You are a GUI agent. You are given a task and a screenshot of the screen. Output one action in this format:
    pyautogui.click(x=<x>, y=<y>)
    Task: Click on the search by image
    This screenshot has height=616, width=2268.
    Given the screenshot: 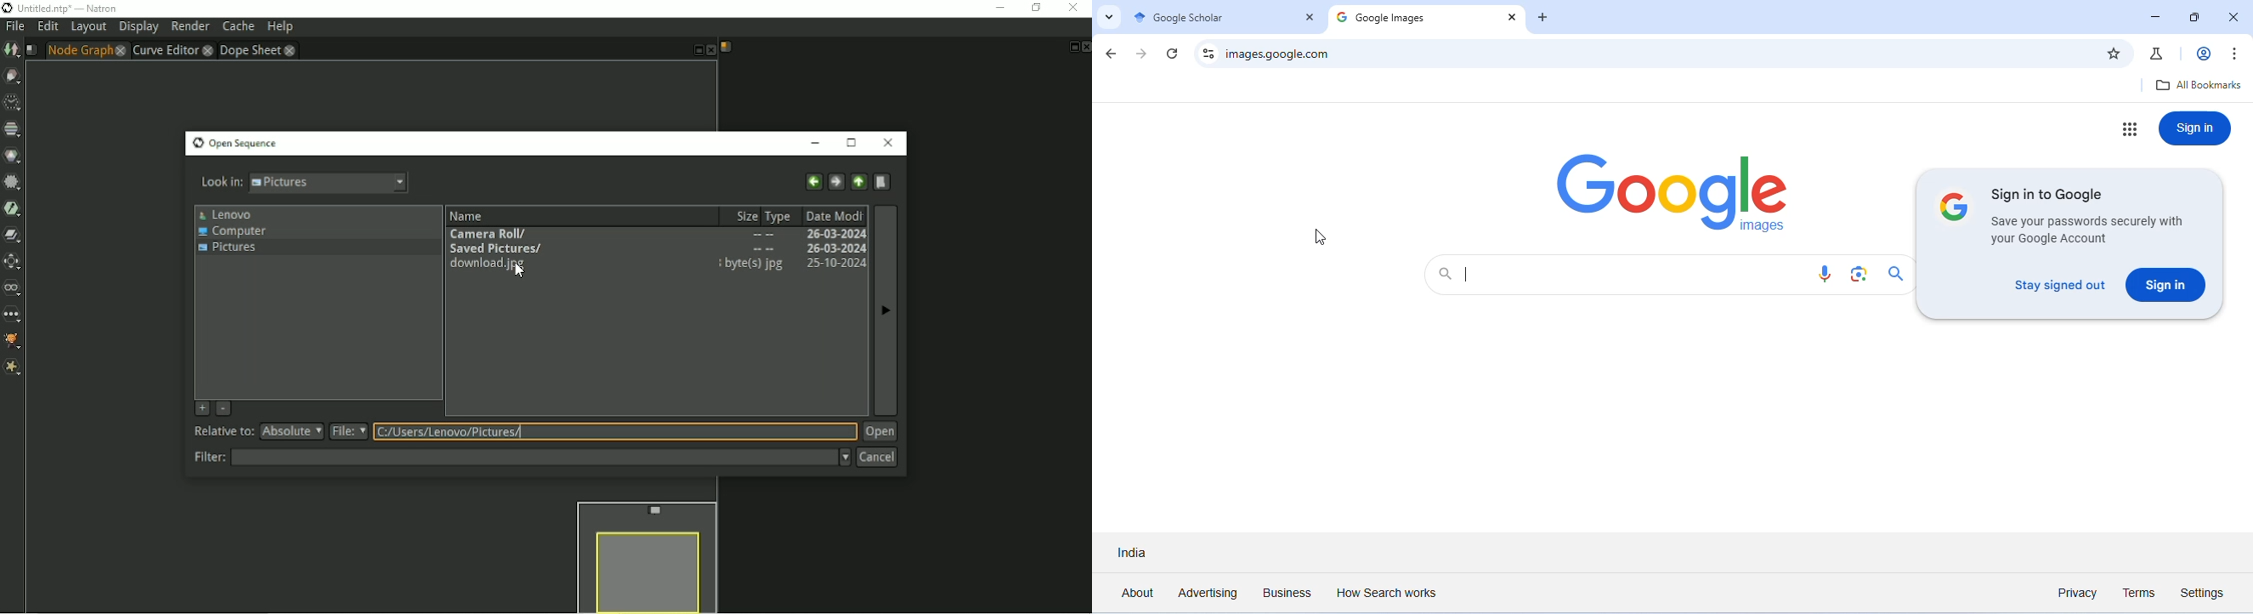 What is the action you would take?
    pyautogui.click(x=1859, y=274)
    